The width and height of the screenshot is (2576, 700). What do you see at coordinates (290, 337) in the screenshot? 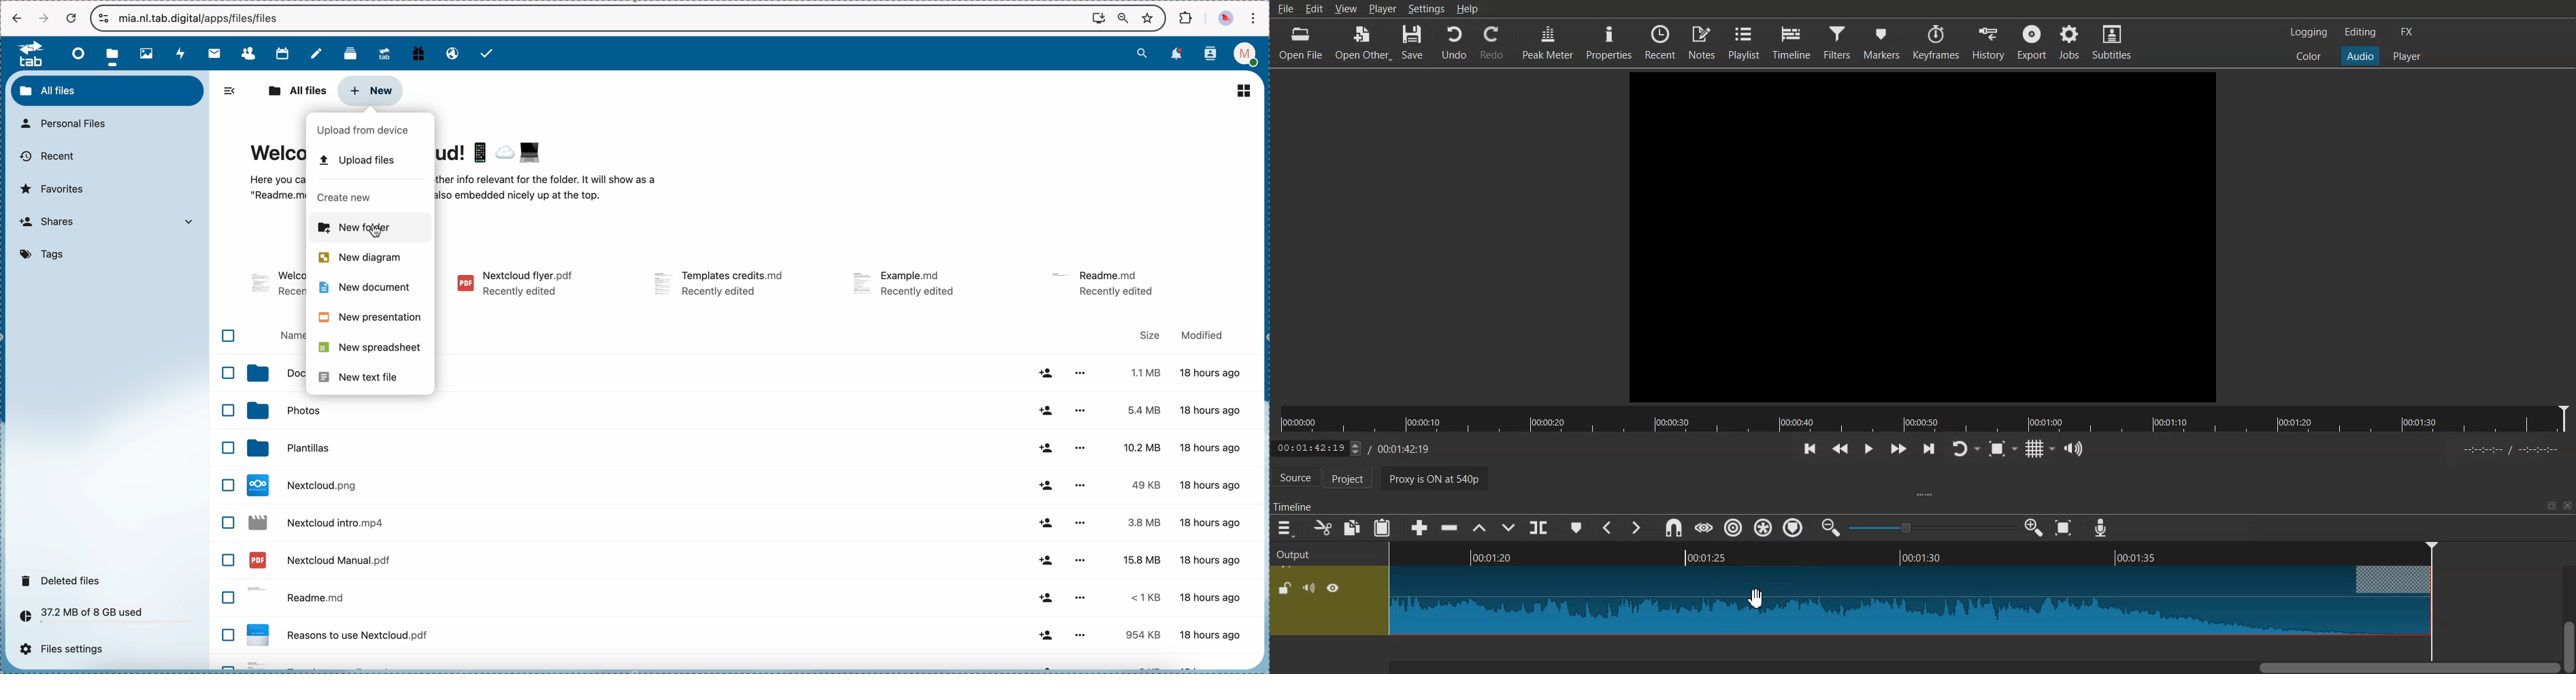
I see `name` at bounding box center [290, 337].